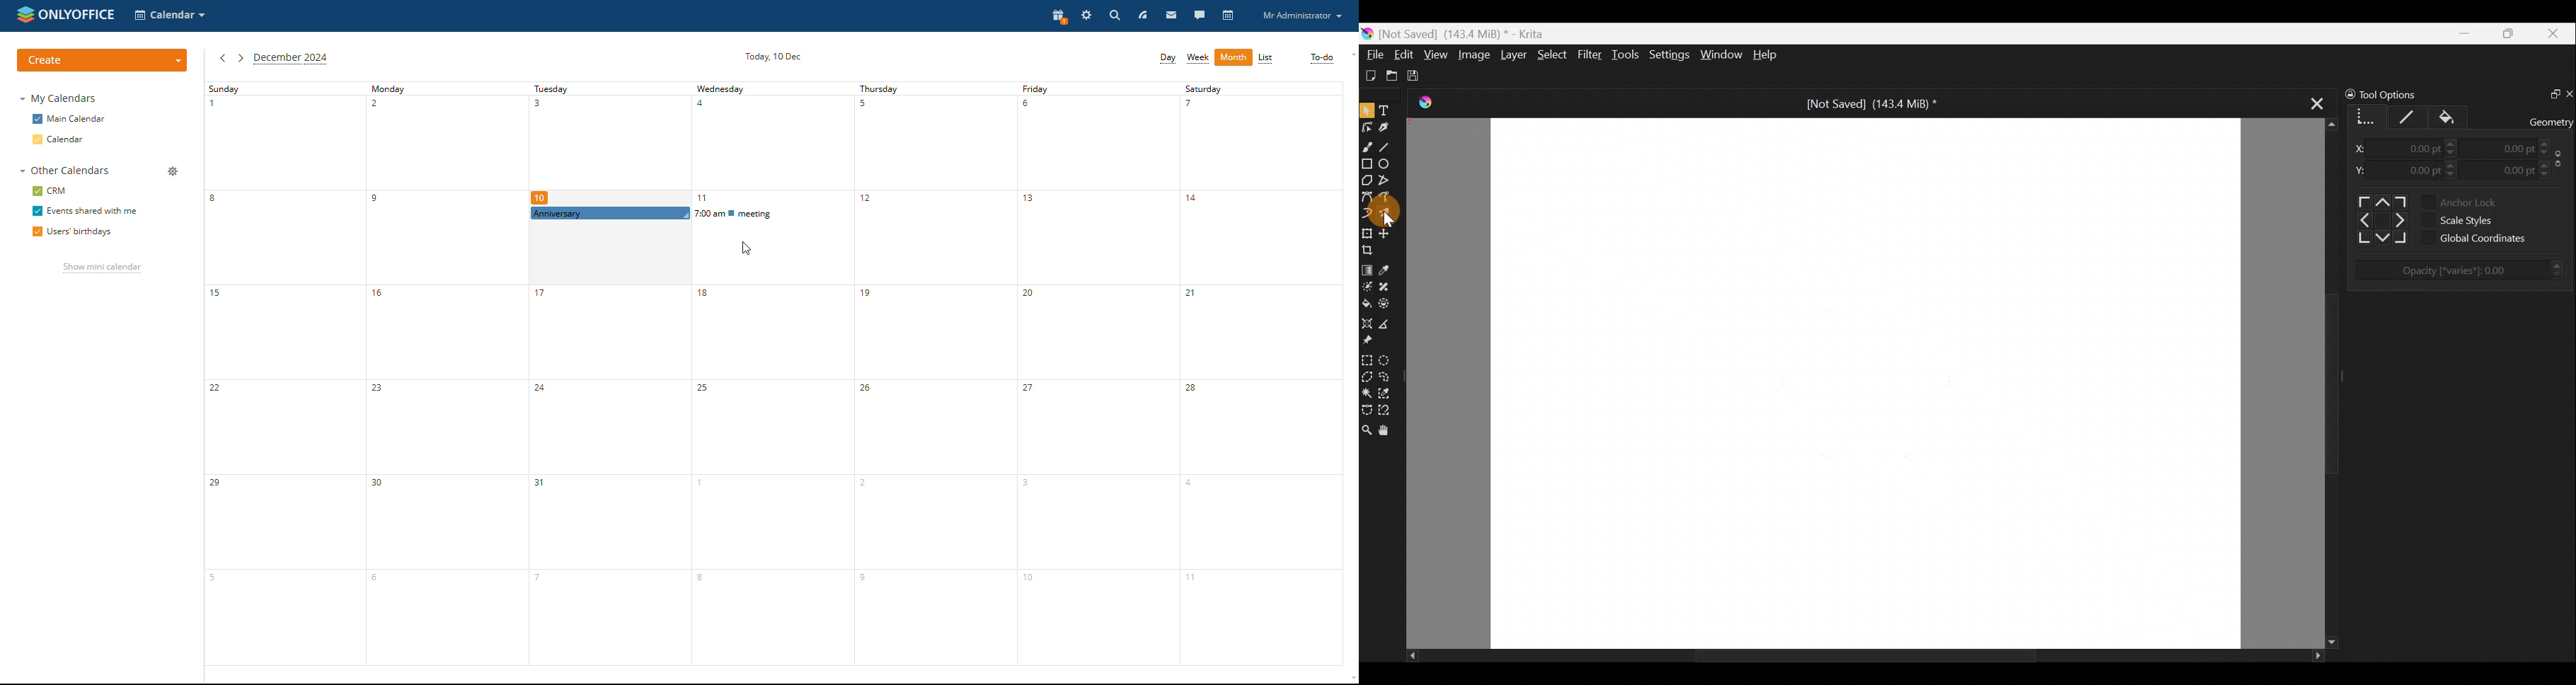 This screenshot has width=2576, height=700. I want to click on Close docker, so click(2569, 91).